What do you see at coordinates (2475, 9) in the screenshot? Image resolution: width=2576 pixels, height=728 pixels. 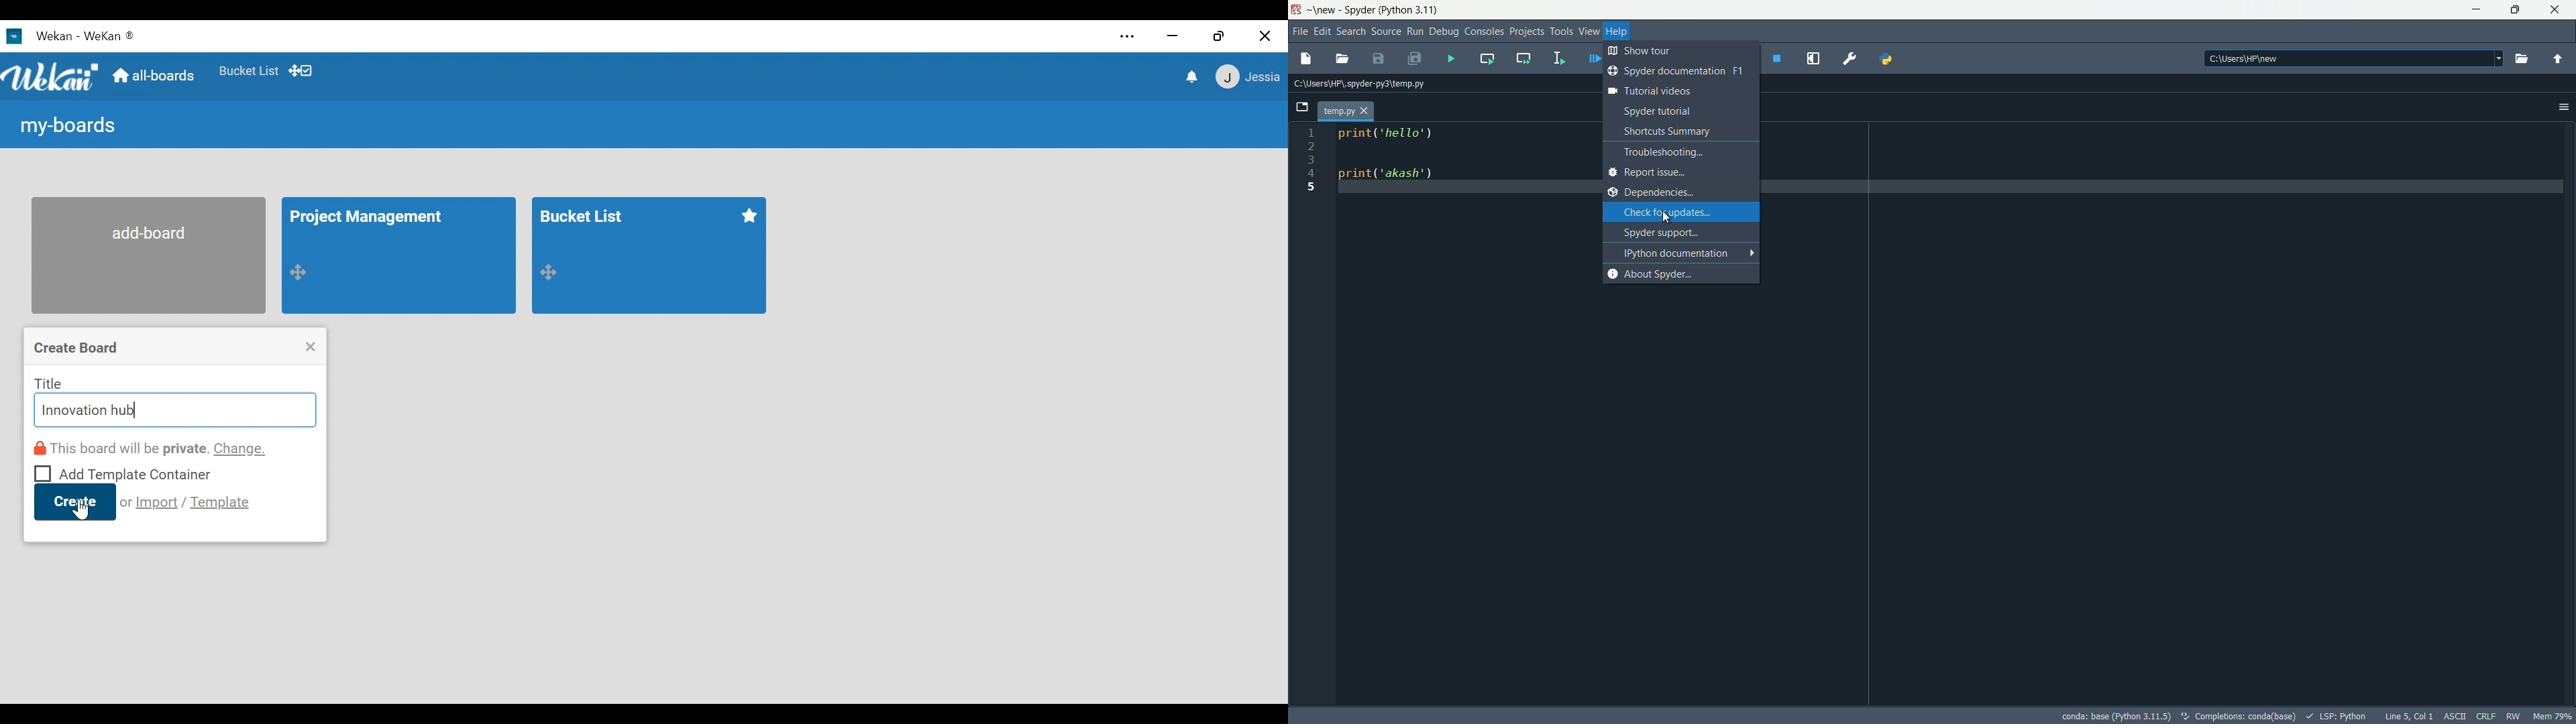 I see `minimize` at bounding box center [2475, 9].